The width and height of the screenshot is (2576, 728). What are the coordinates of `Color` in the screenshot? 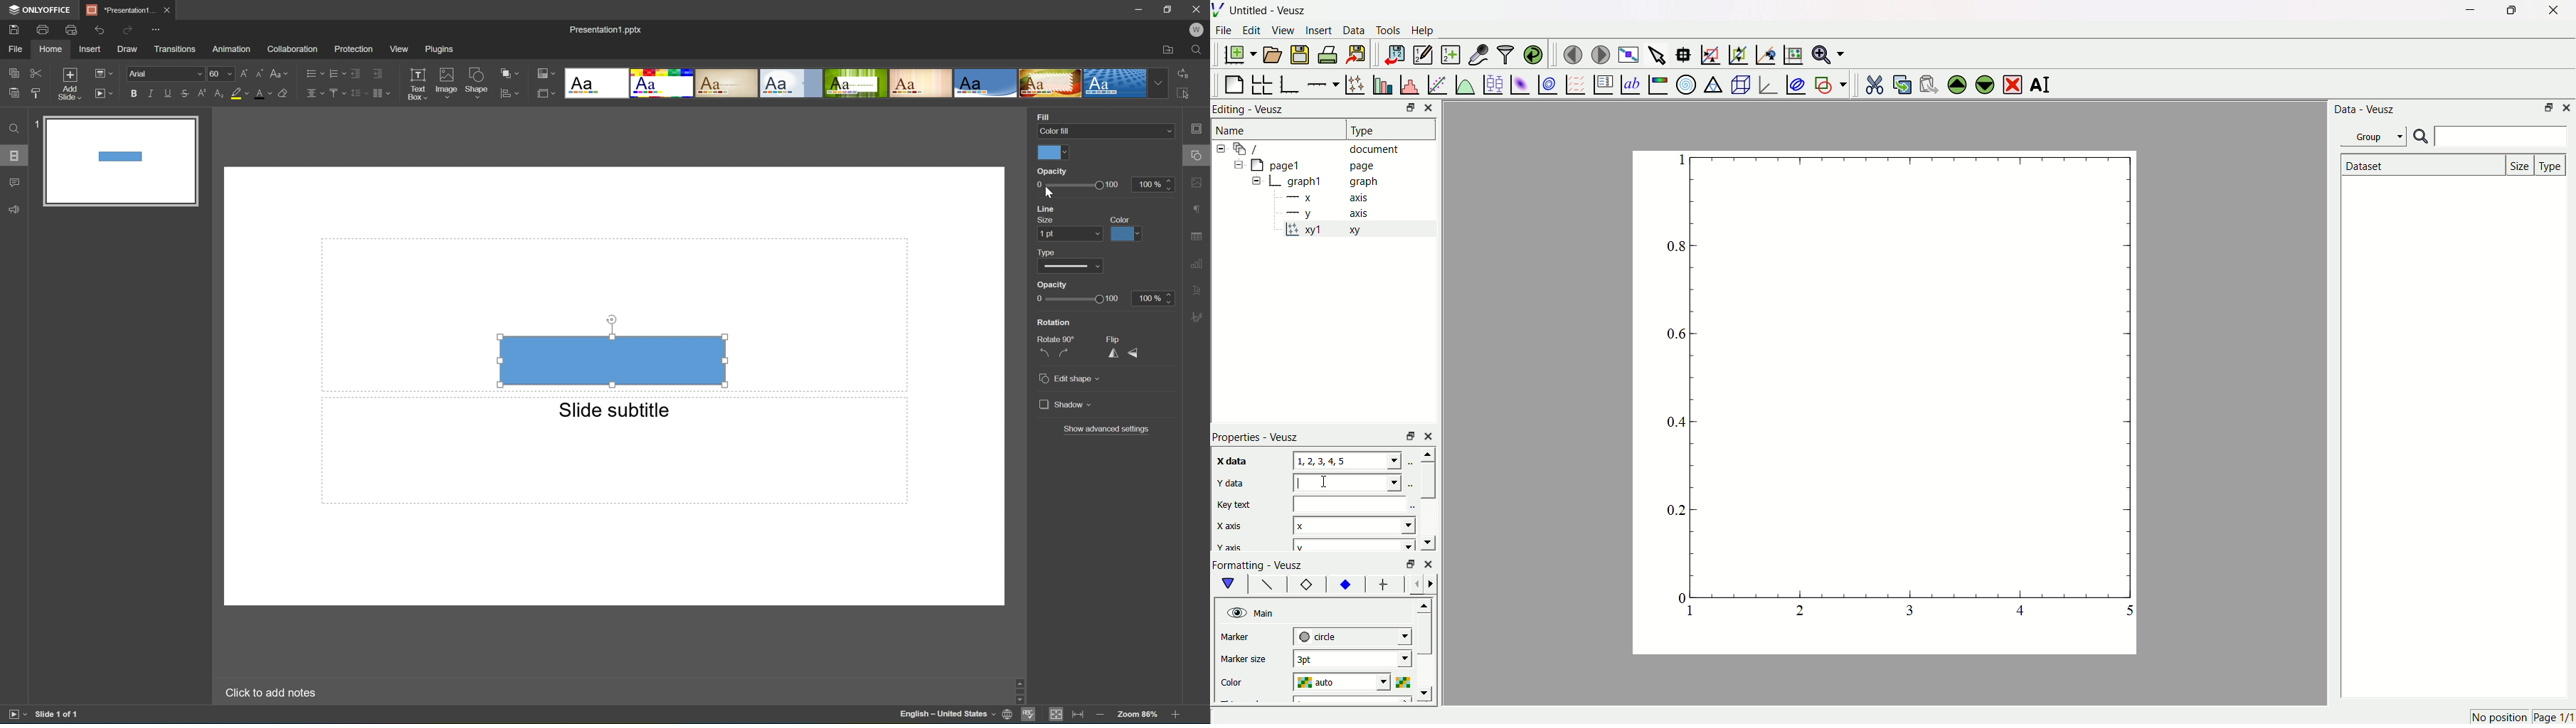 It's located at (1051, 153).